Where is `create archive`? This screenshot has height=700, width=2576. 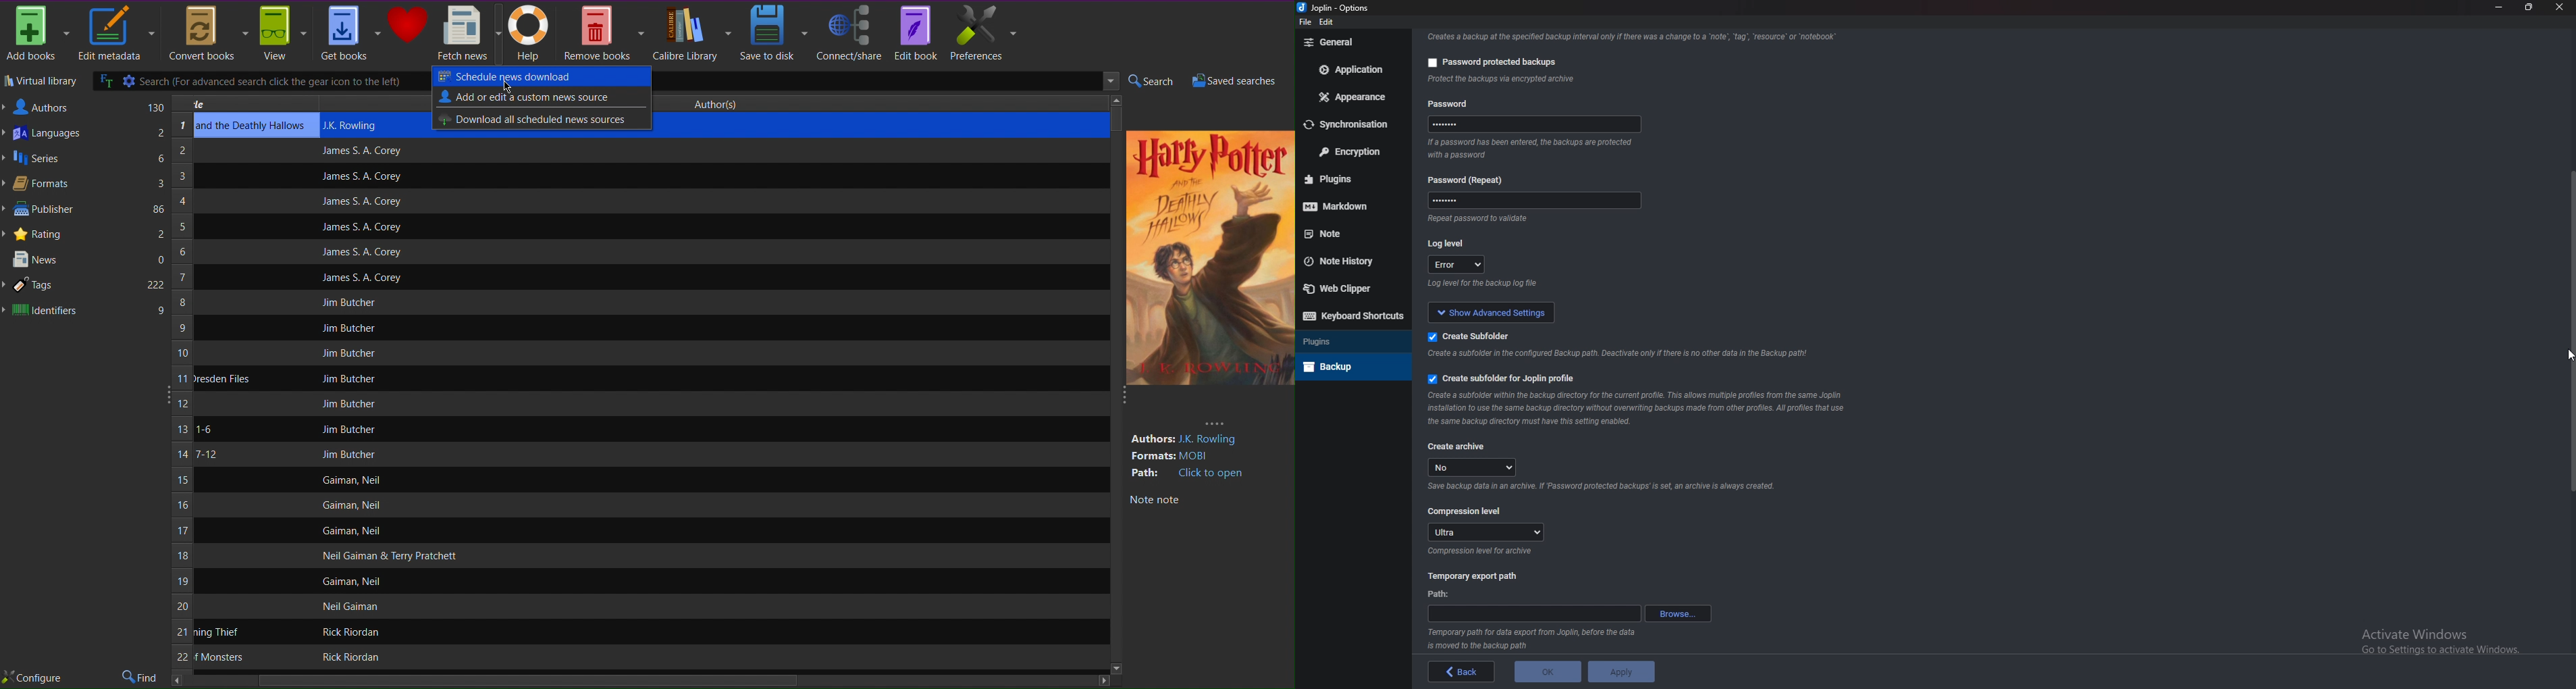
create archive is located at coordinates (1458, 445).